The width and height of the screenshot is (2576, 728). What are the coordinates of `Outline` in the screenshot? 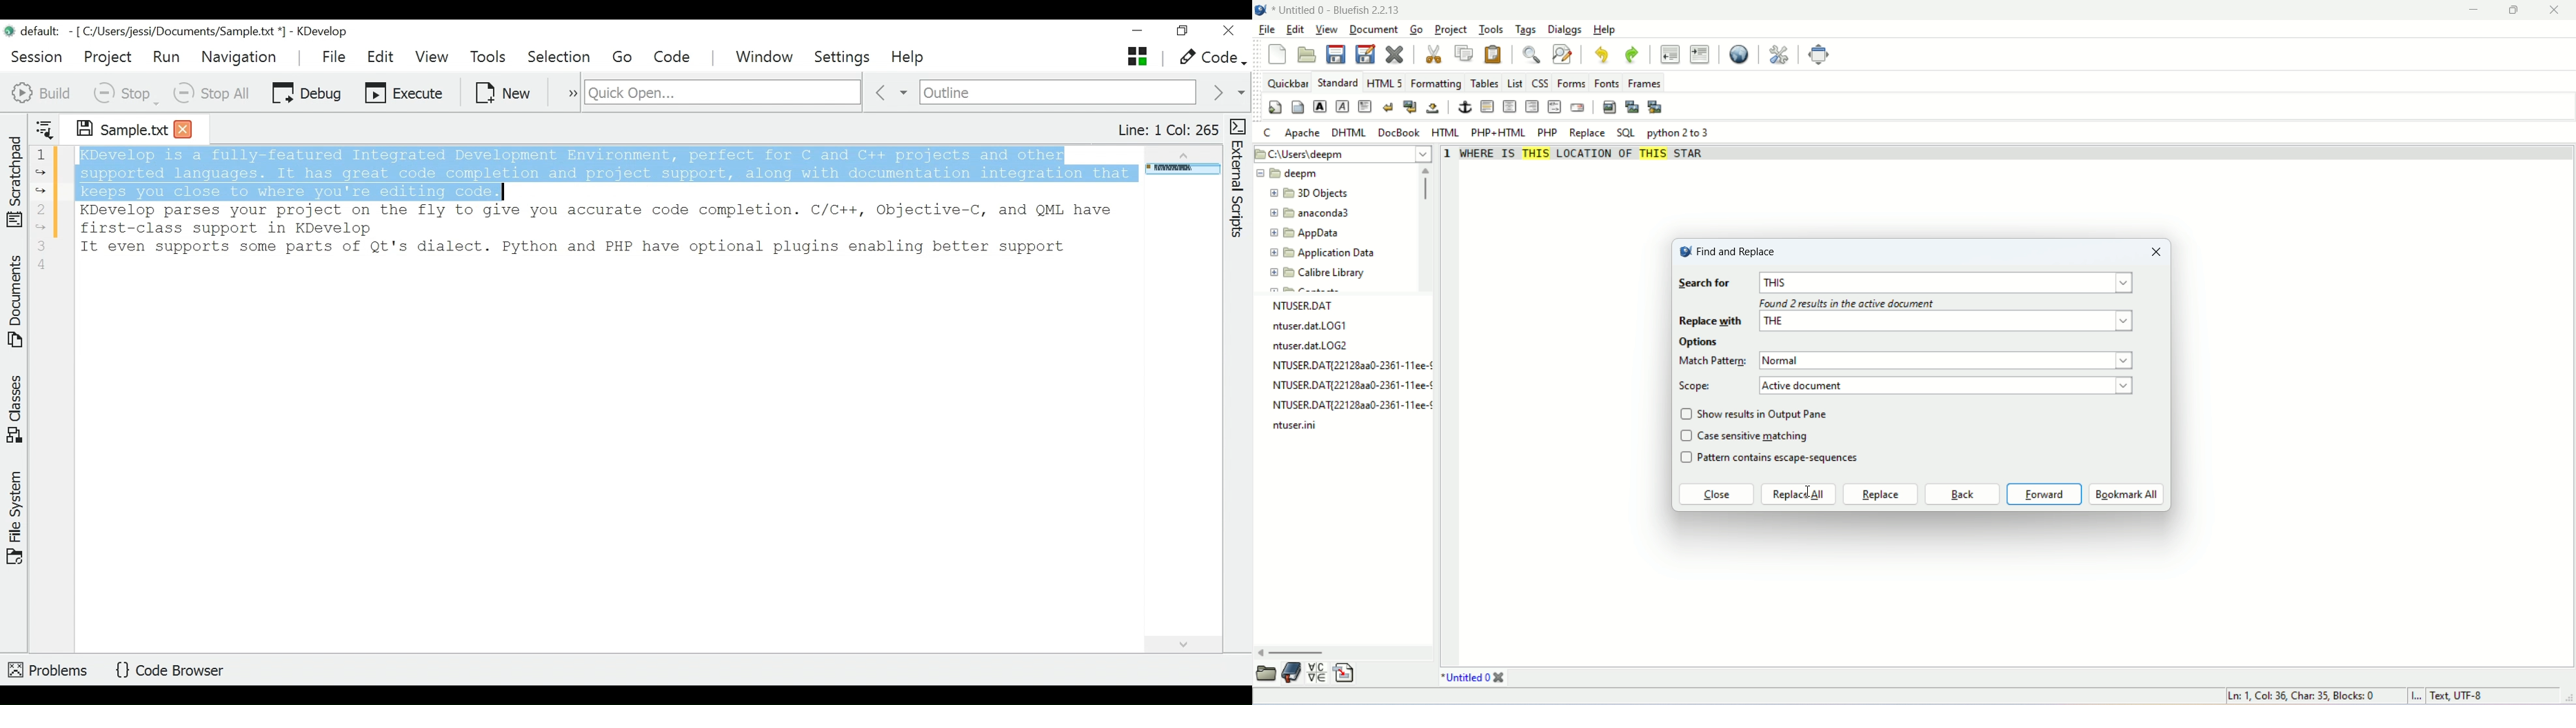 It's located at (1058, 93).